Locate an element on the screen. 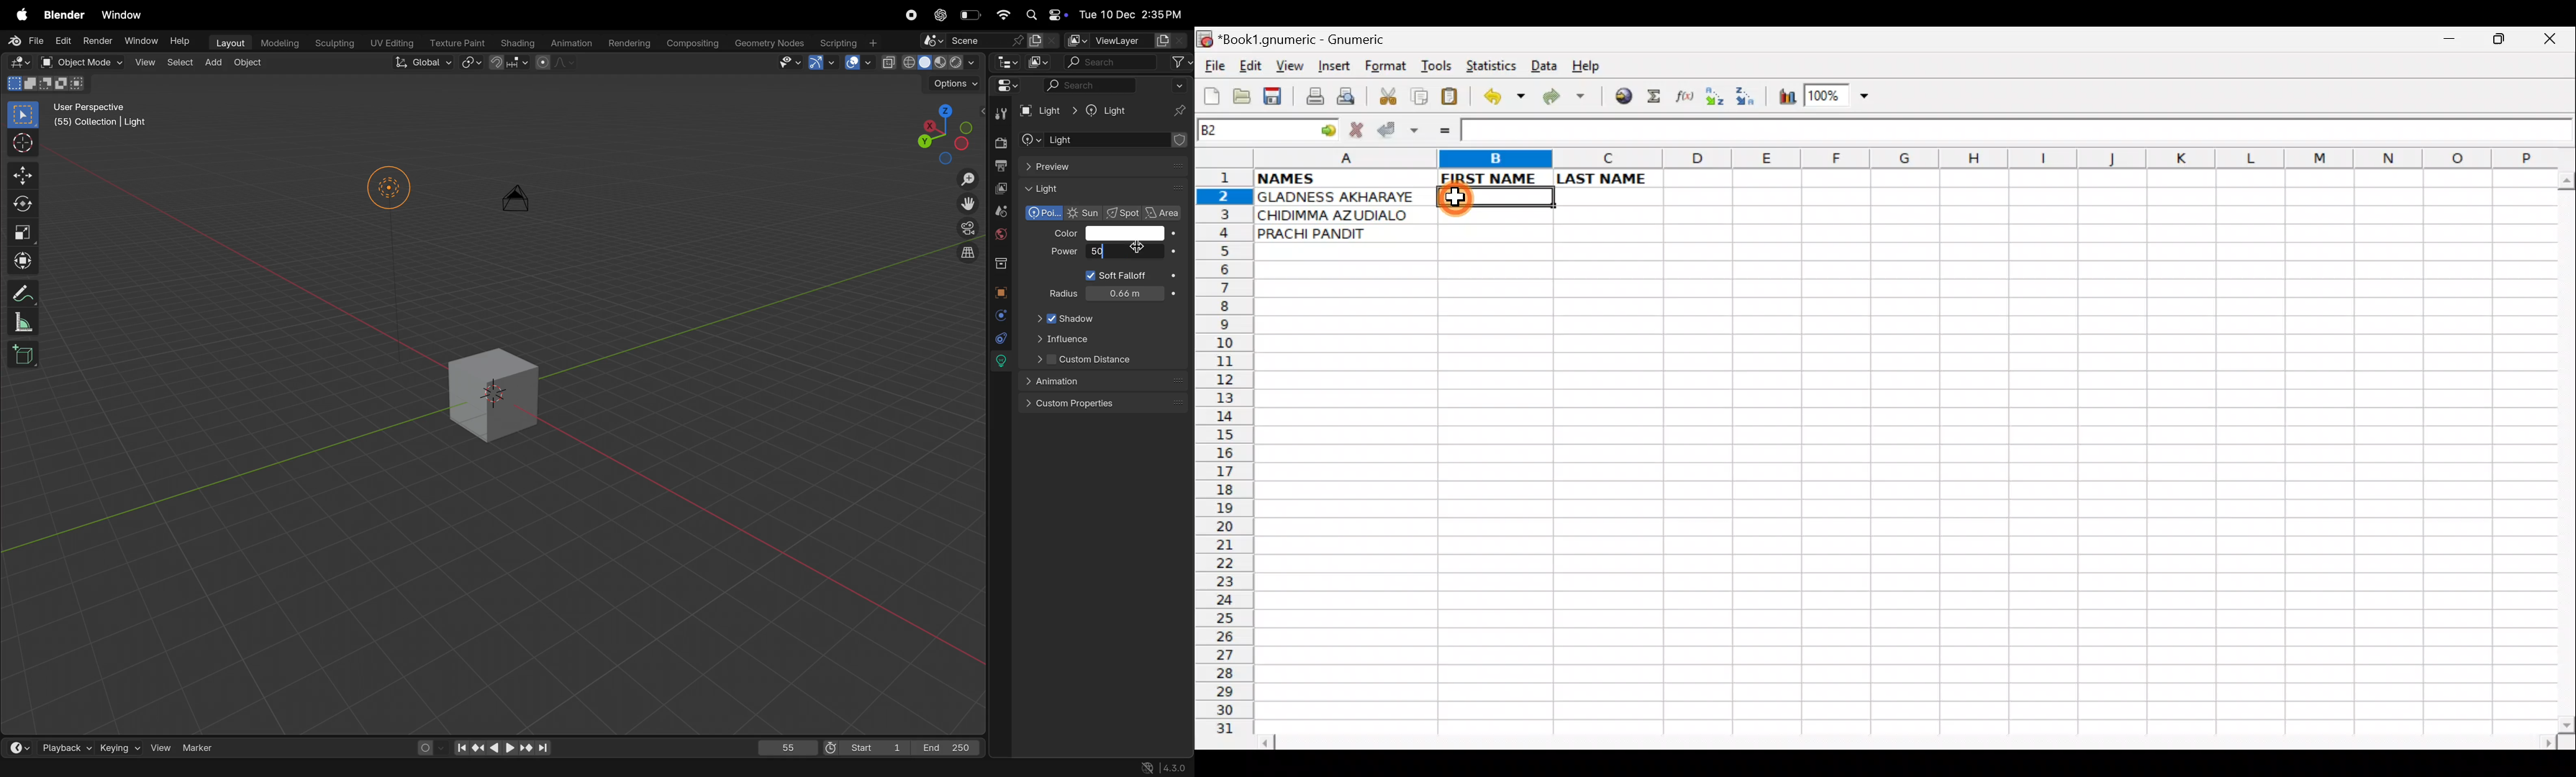 The width and height of the screenshot is (2576, 784). battery is located at coordinates (971, 13).